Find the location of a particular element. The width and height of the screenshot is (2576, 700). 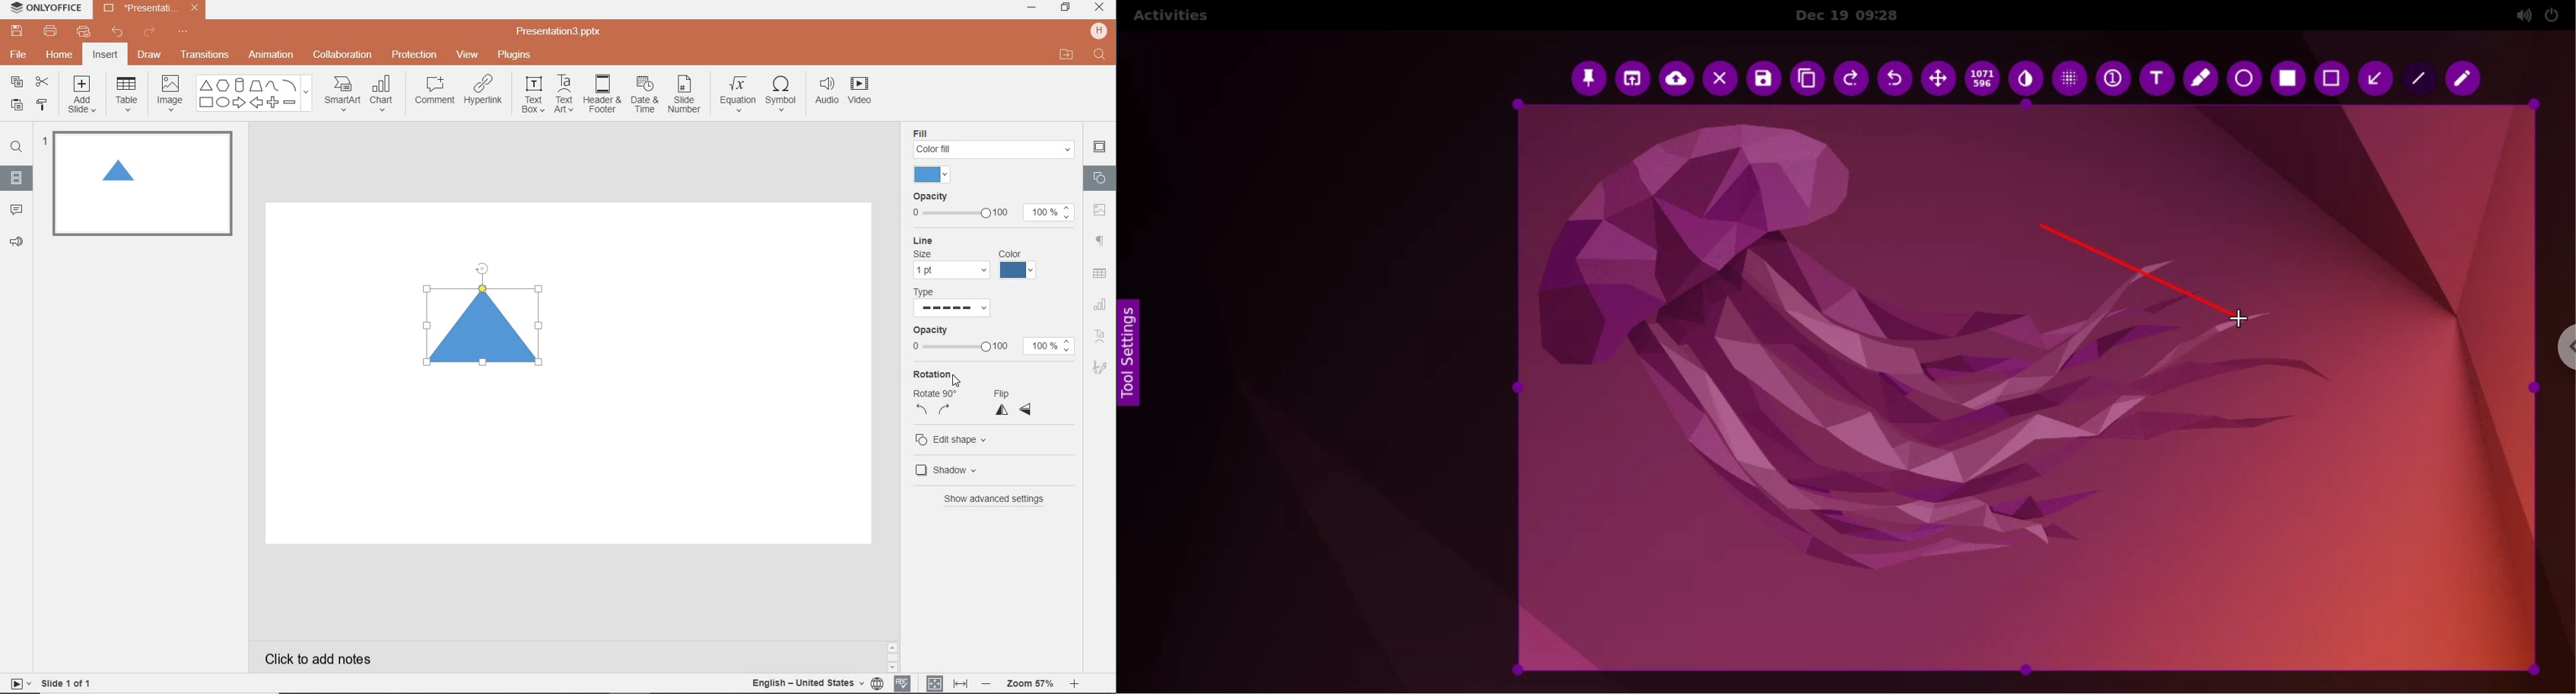

fill color is located at coordinates (935, 175).